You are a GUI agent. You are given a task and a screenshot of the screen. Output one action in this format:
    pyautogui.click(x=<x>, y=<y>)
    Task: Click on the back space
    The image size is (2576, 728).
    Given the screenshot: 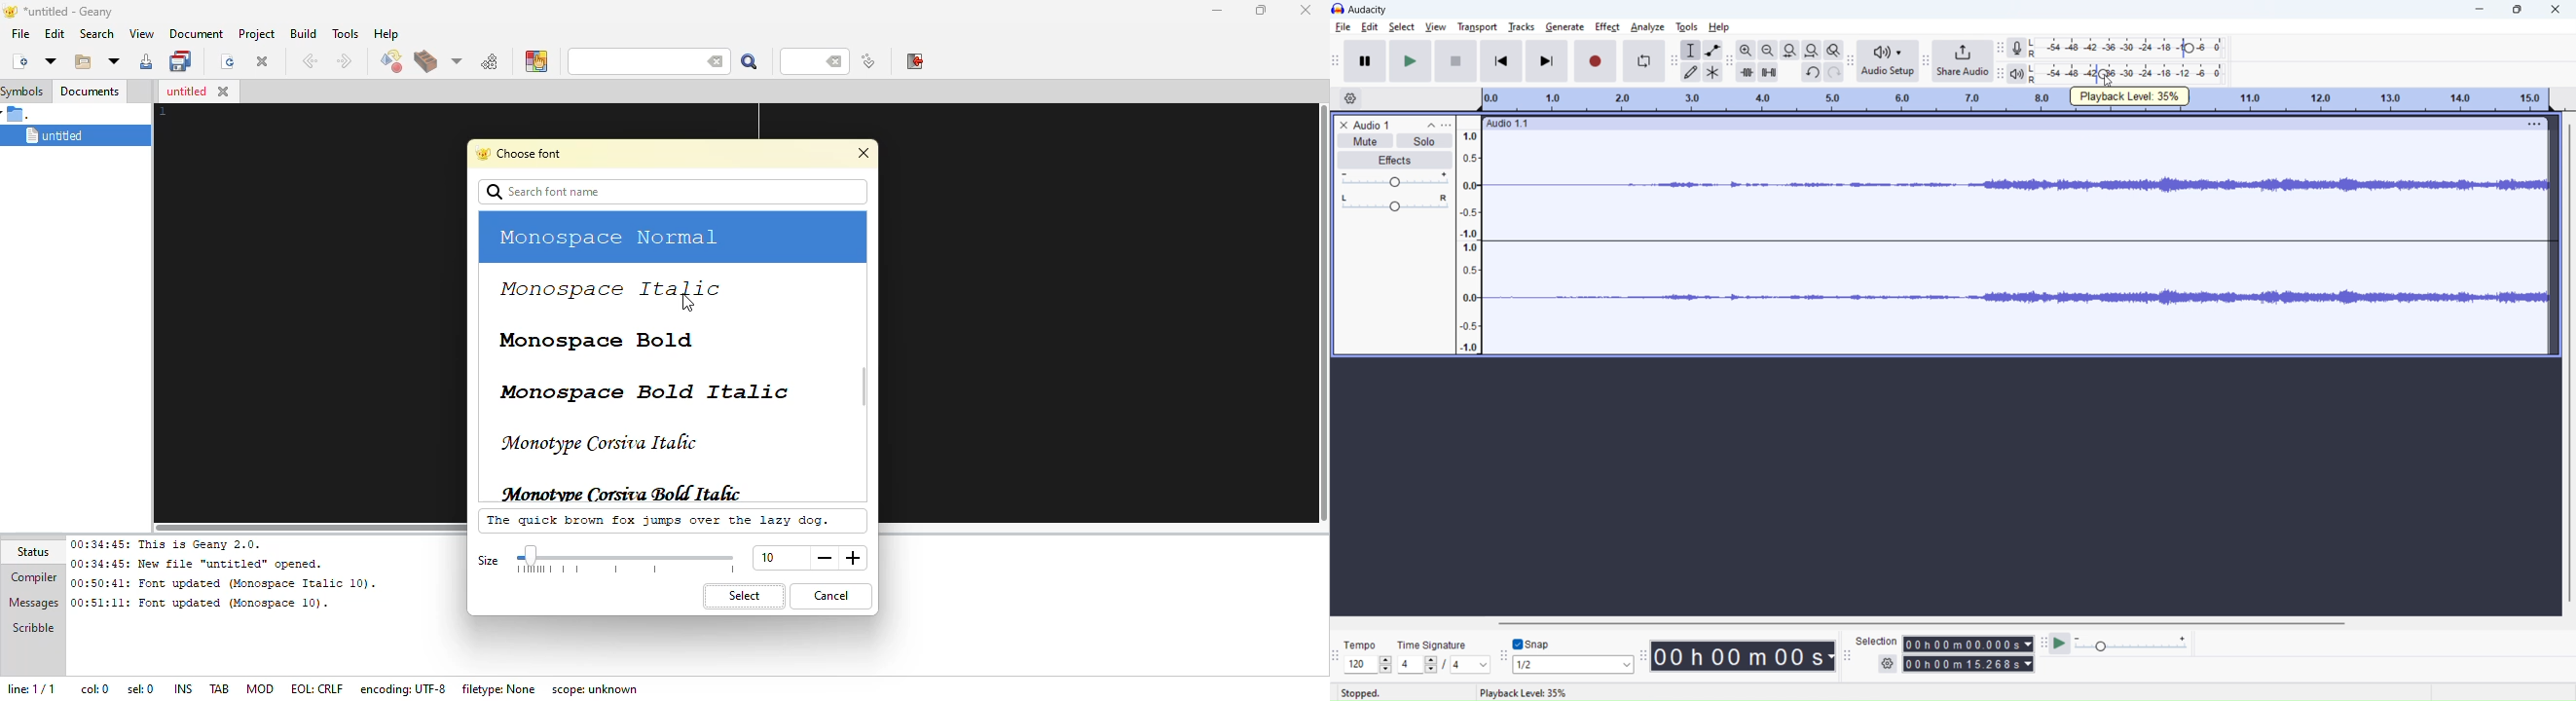 What is the action you would take?
    pyautogui.click(x=836, y=62)
    